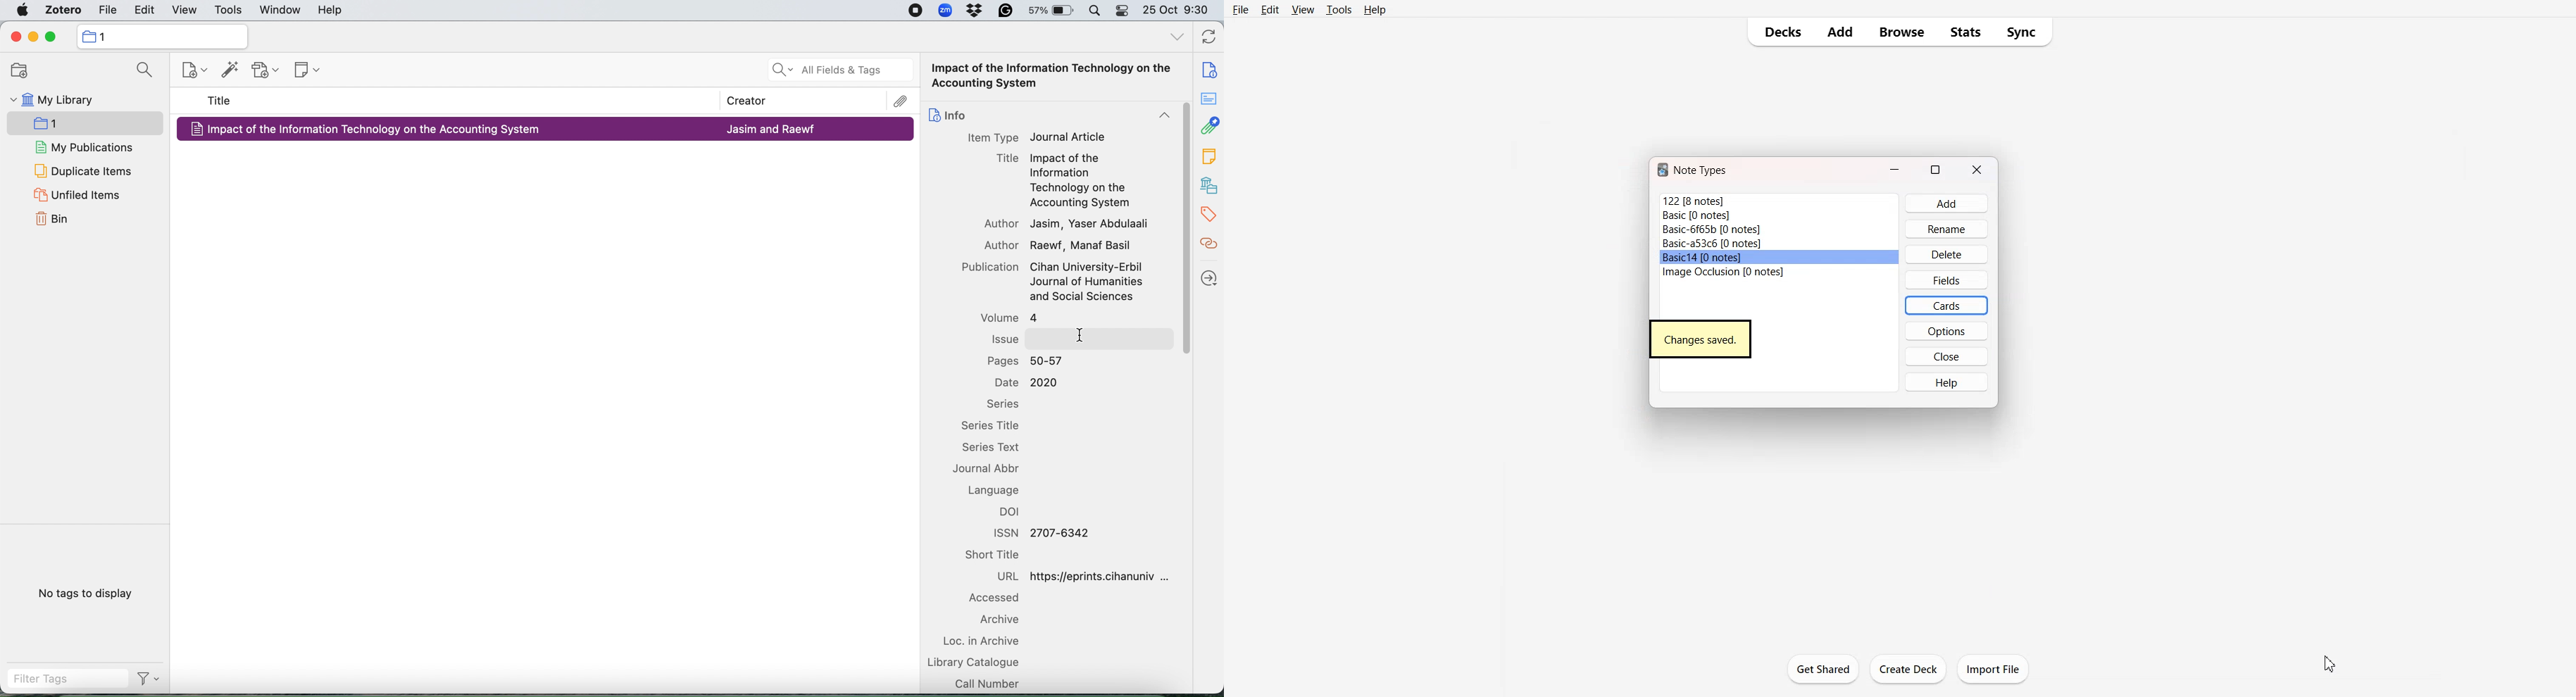 The height and width of the screenshot is (700, 2576). I want to click on Creator, so click(742, 99).